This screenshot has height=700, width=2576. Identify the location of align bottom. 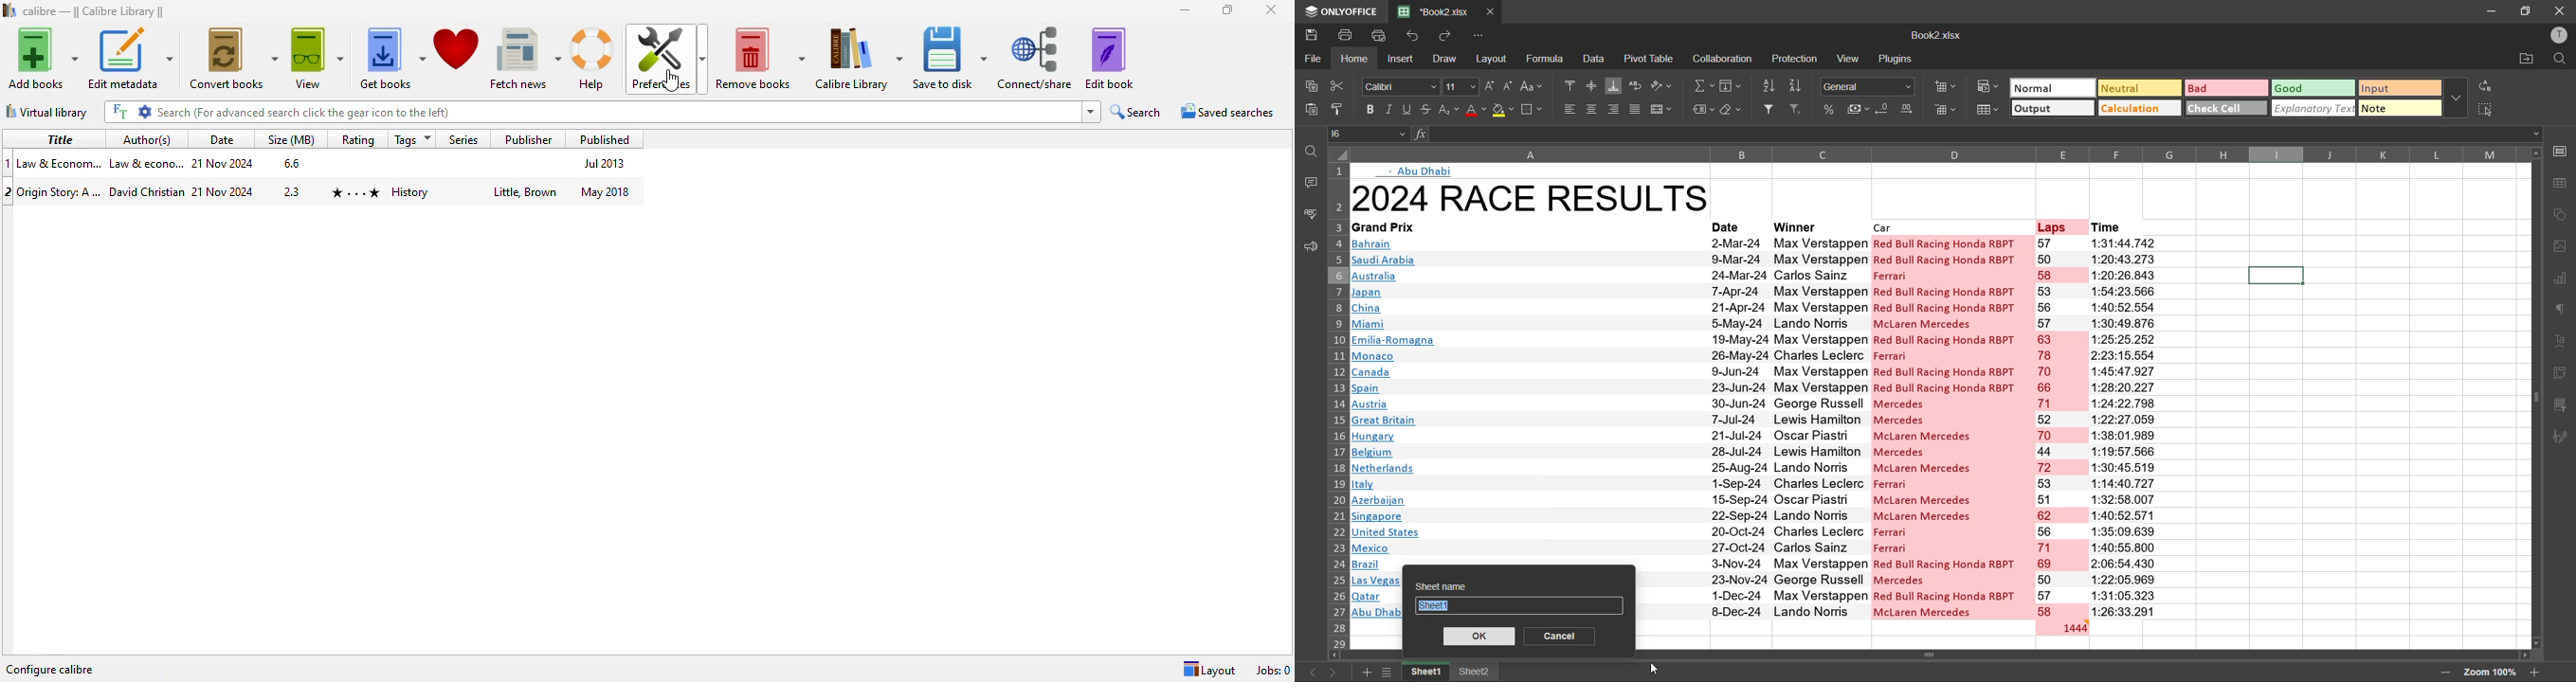
(1614, 84).